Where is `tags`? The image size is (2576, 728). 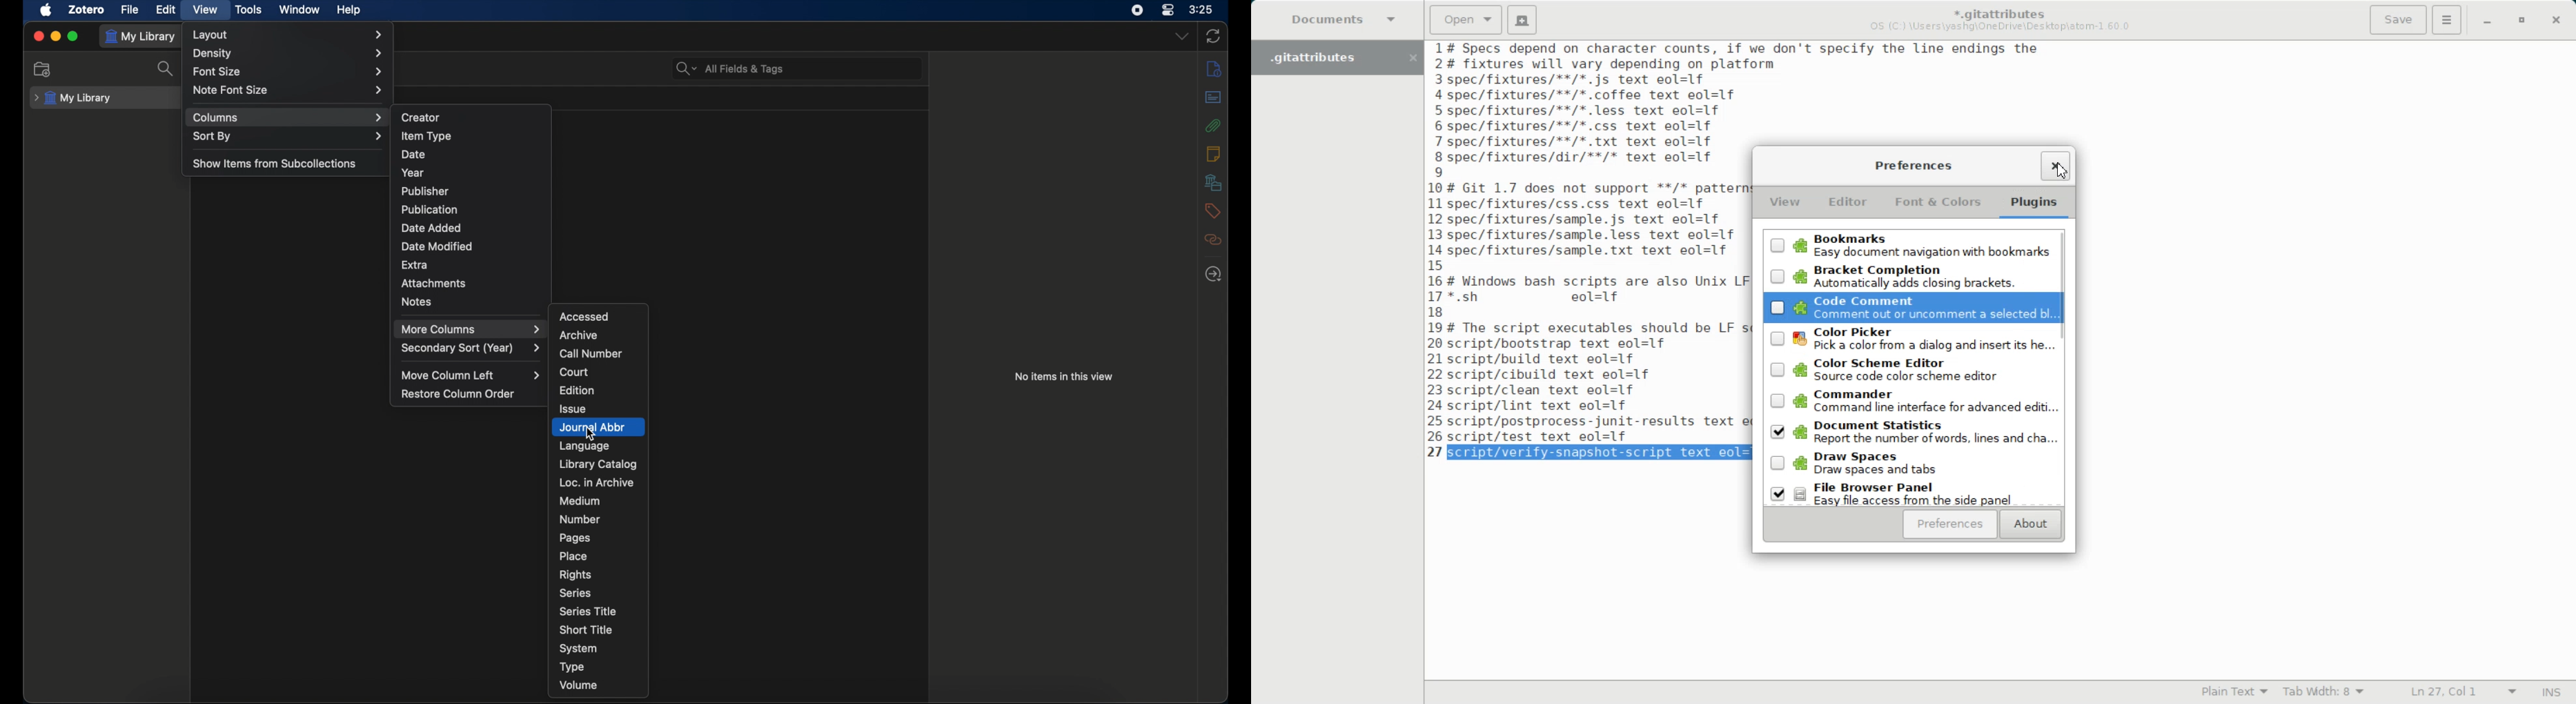 tags is located at coordinates (1213, 211).